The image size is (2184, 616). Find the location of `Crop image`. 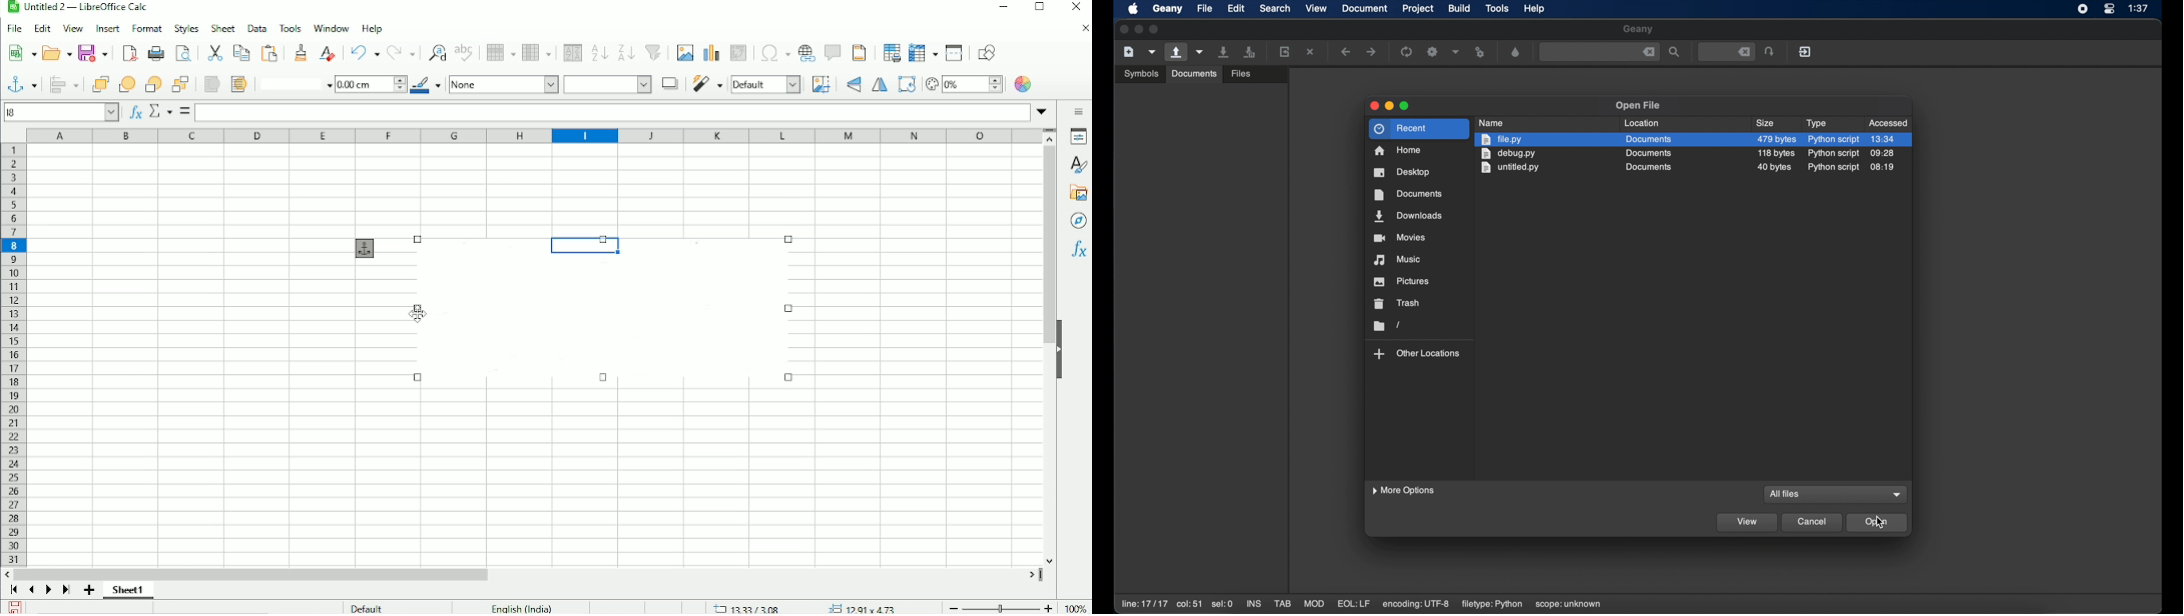

Crop image is located at coordinates (821, 84).